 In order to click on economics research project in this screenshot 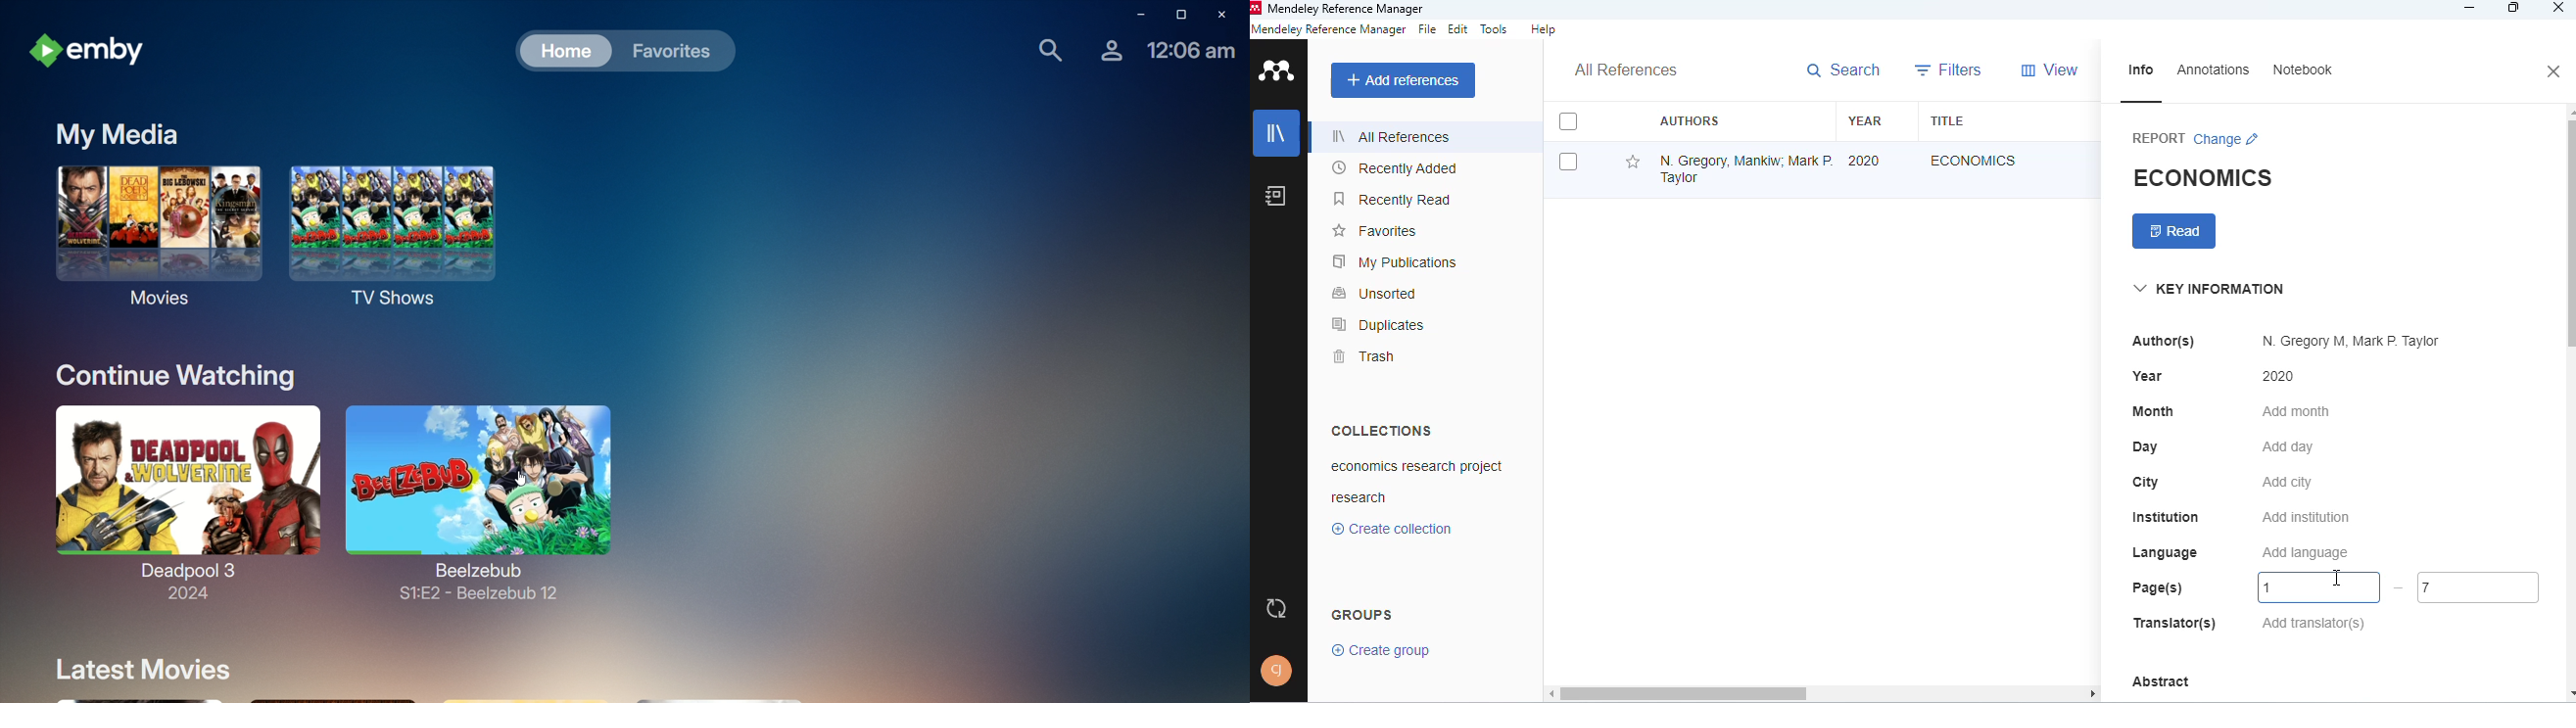, I will do `click(1418, 467)`.